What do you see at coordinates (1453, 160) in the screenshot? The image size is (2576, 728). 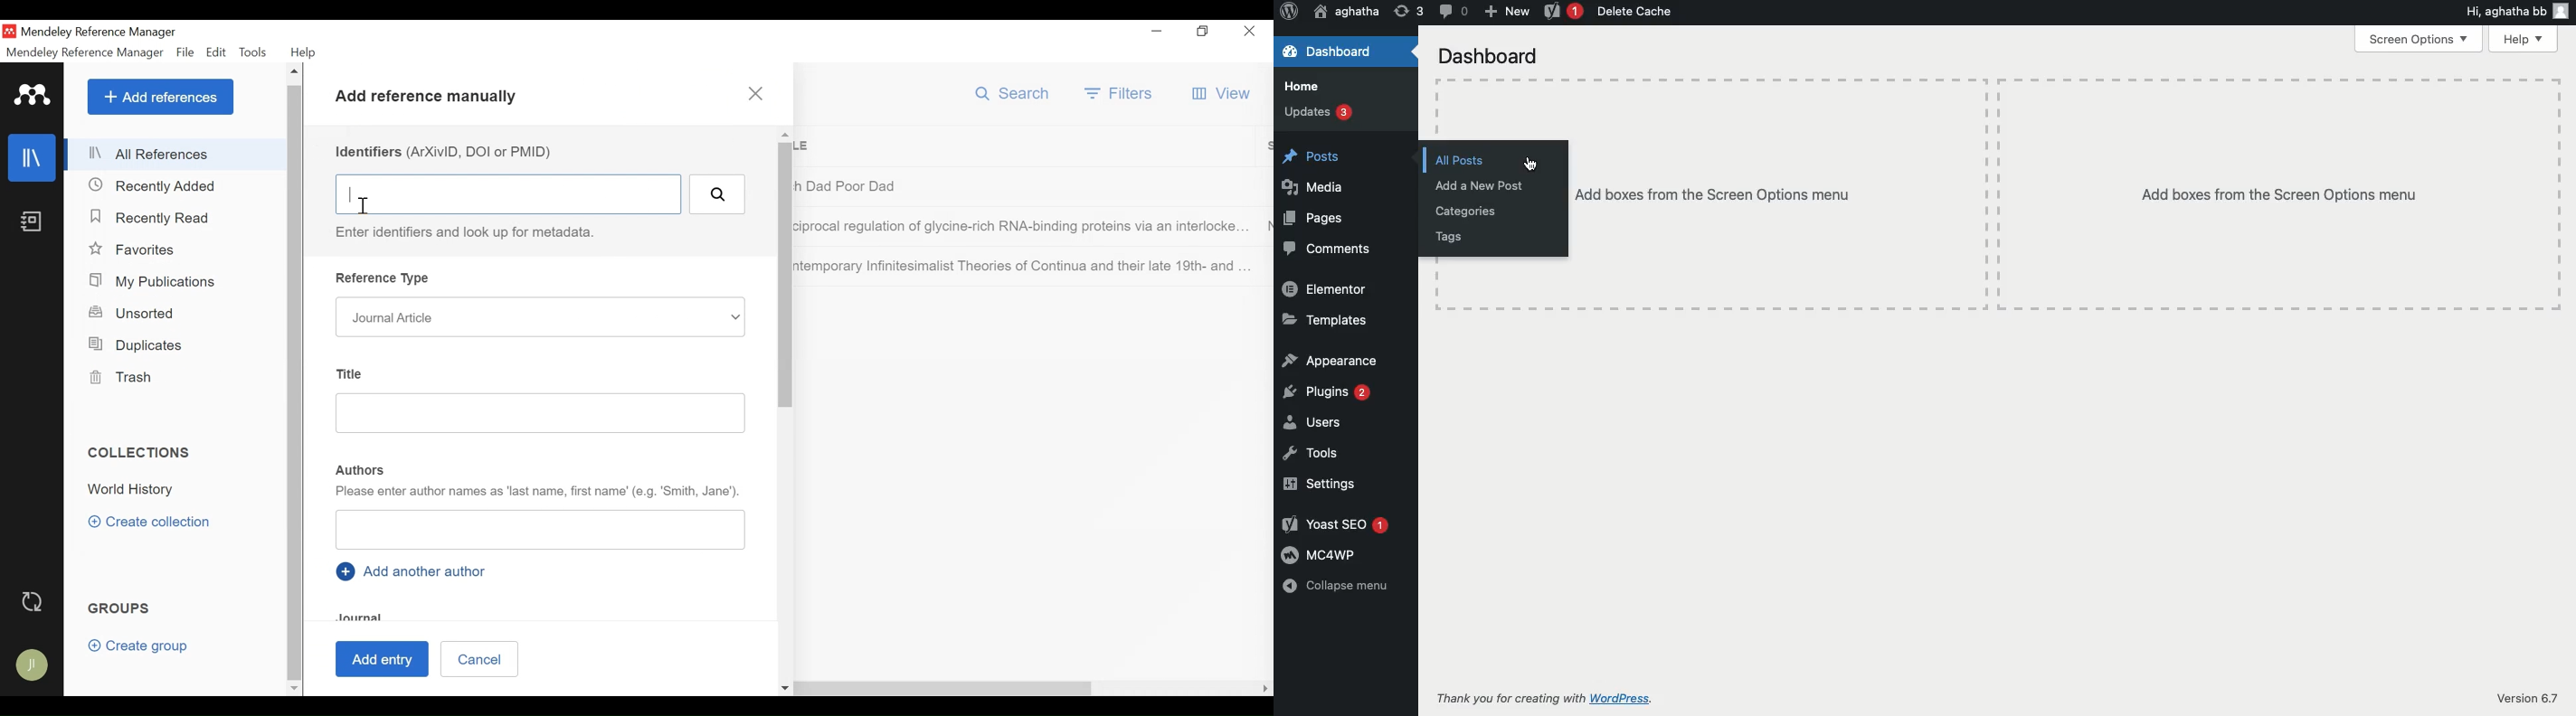 I see `All posts` at bounding box center [1453, 160].